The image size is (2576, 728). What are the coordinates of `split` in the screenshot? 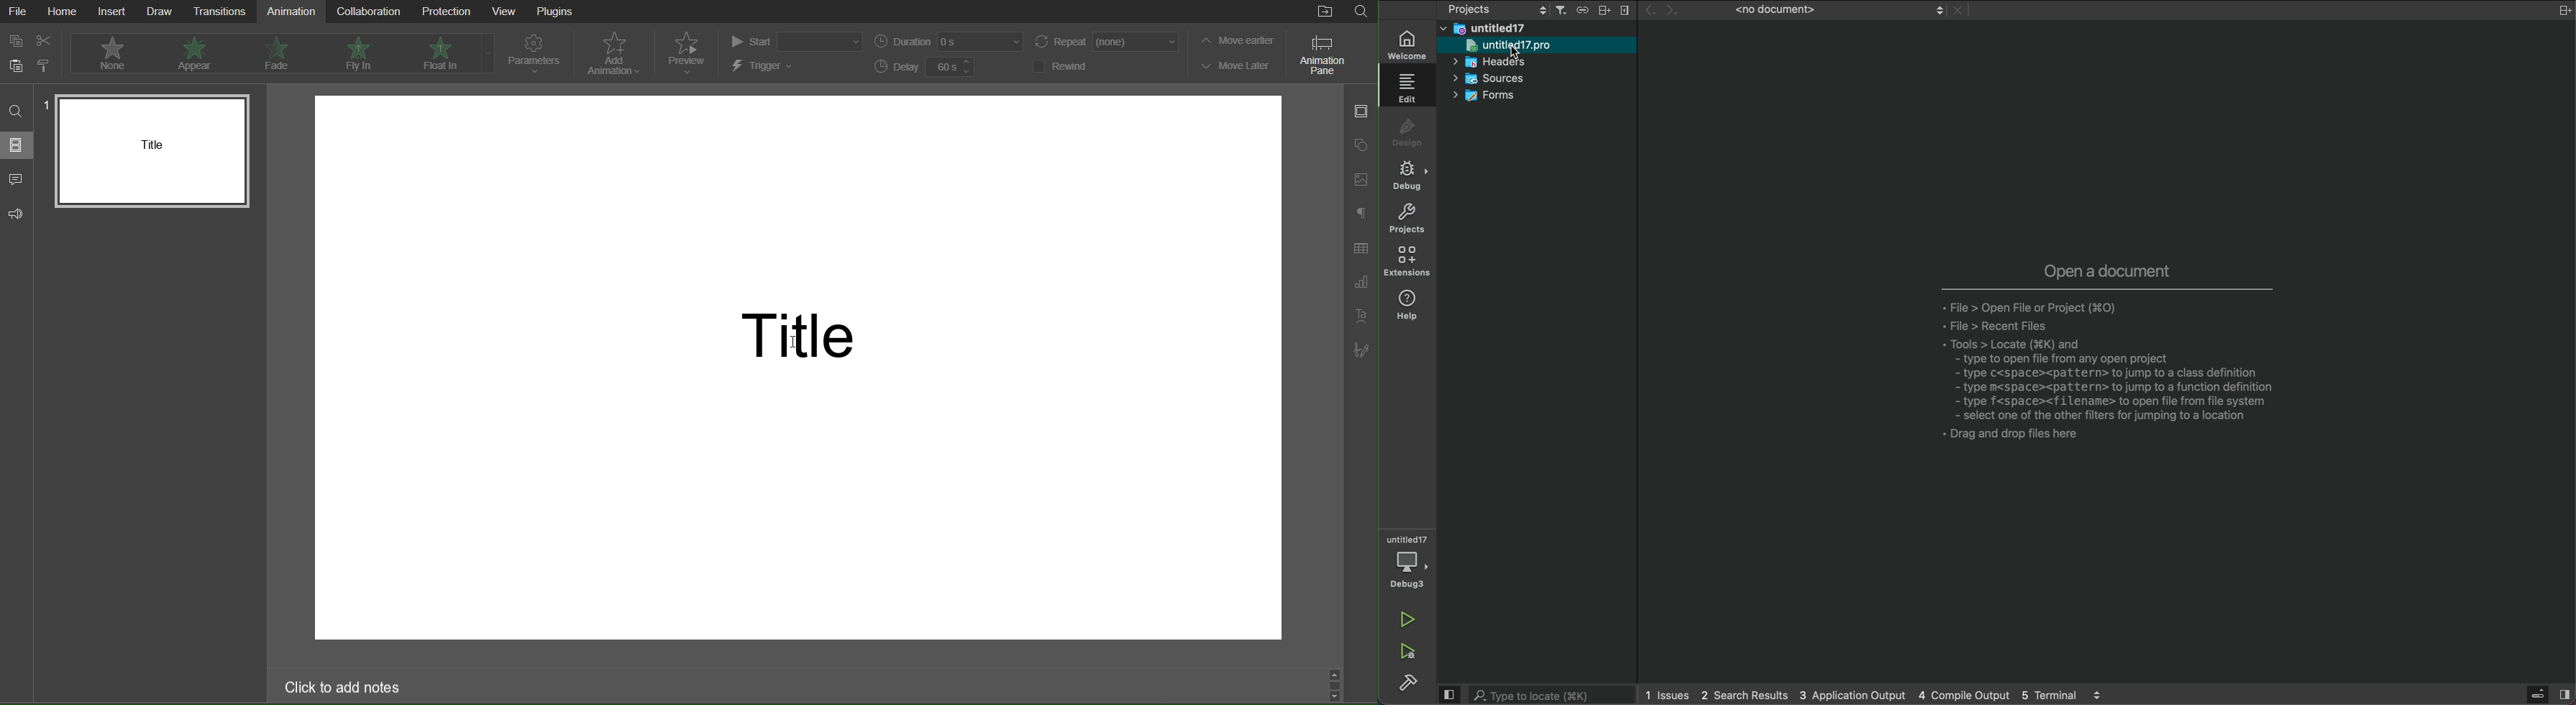 It's located at (2561, 11).